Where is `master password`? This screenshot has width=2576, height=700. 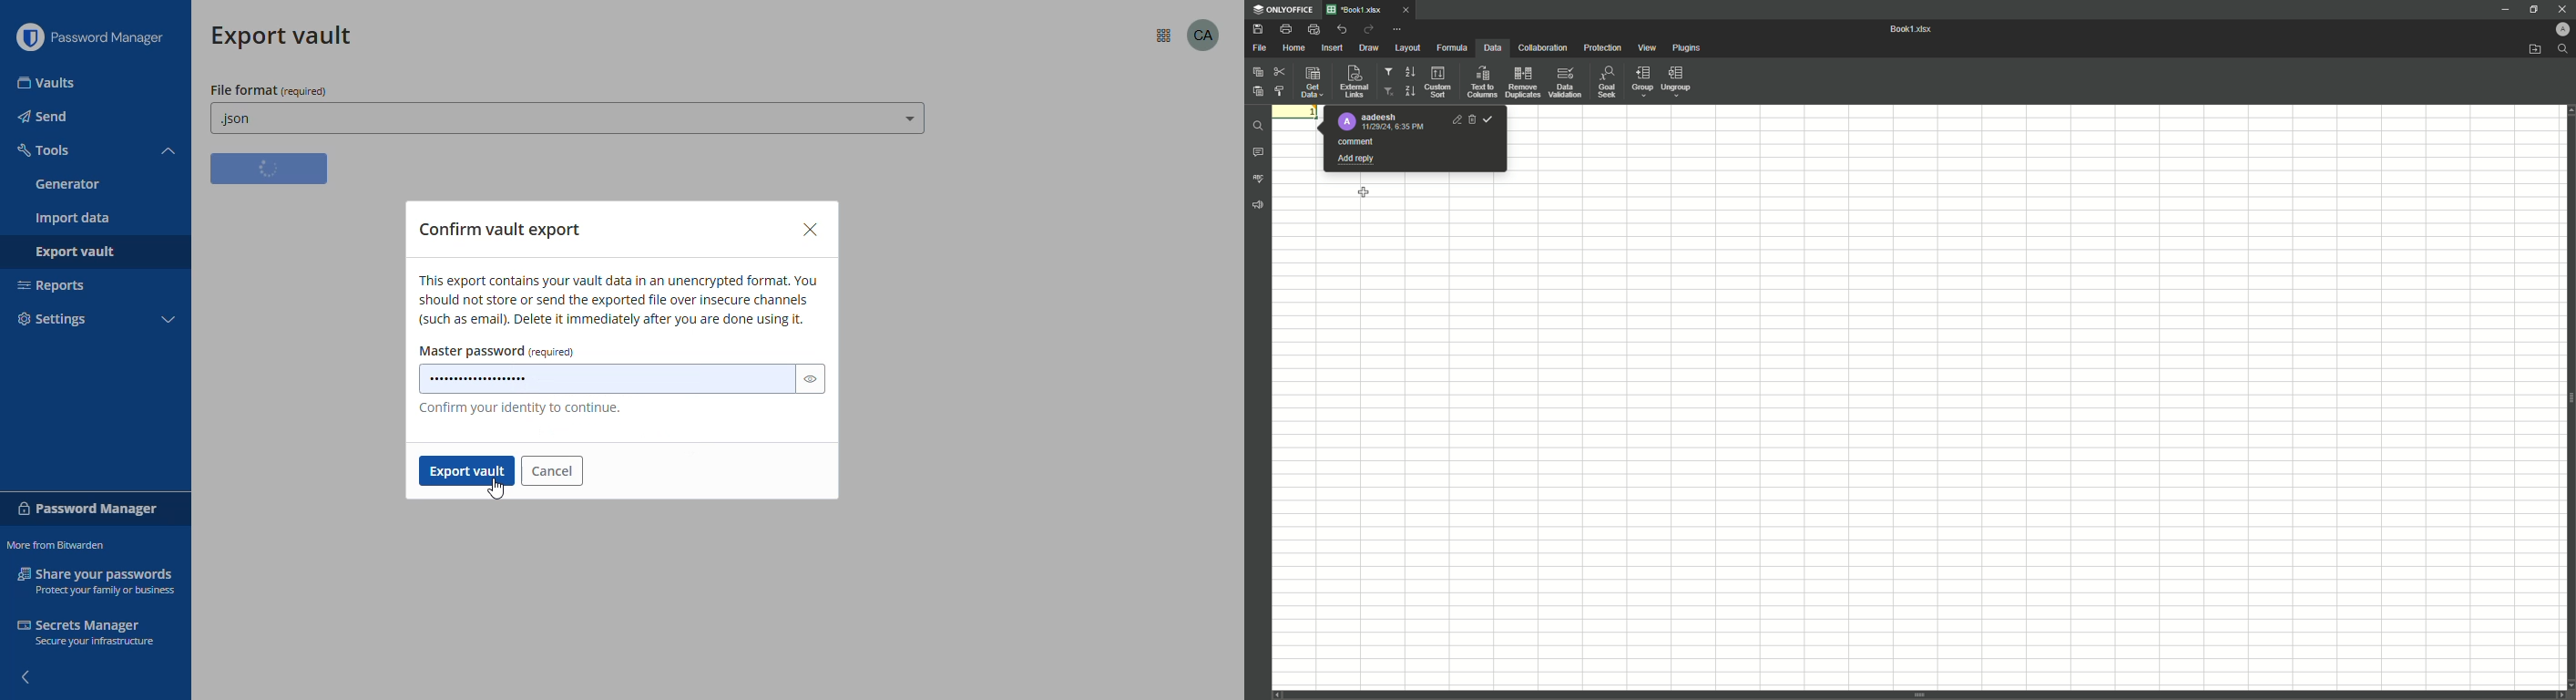 master password is located at coordinates (605, 380).